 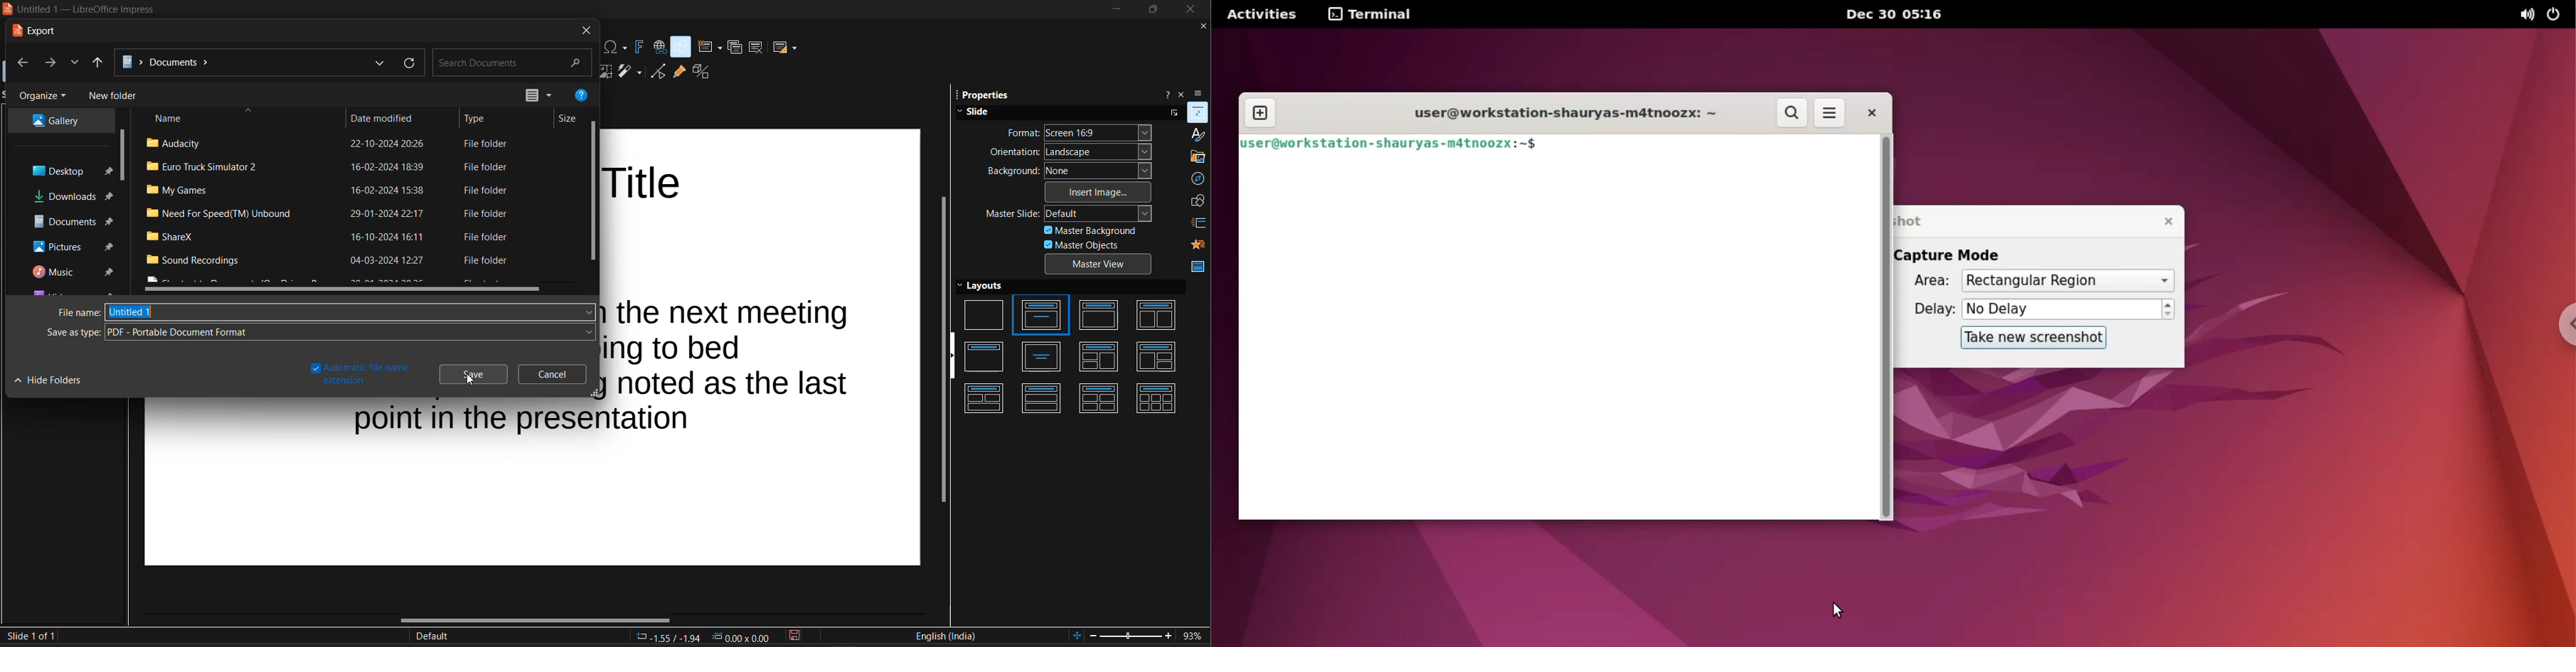 What do you see at coordinates (179, 191) in the screenshot?
I see `My Games` at bounding box center [179, 191].